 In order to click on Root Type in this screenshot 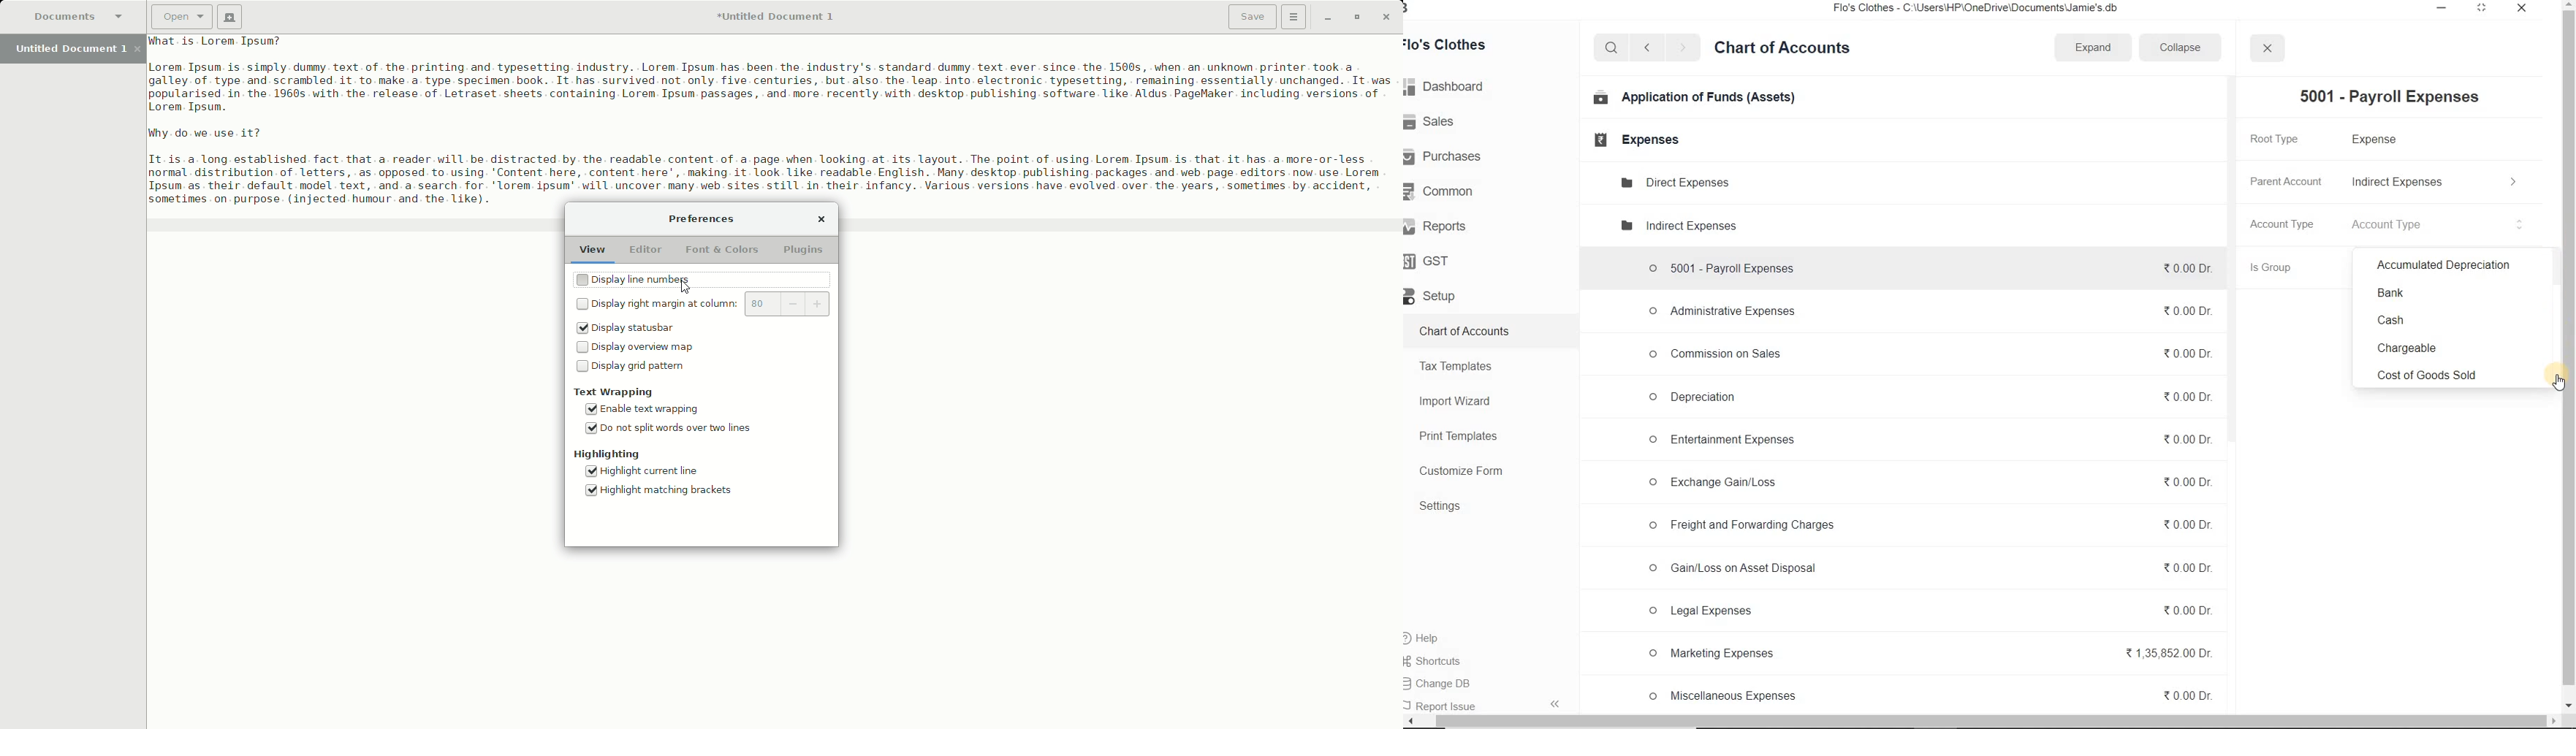, I will do `click(2285, 138)`.